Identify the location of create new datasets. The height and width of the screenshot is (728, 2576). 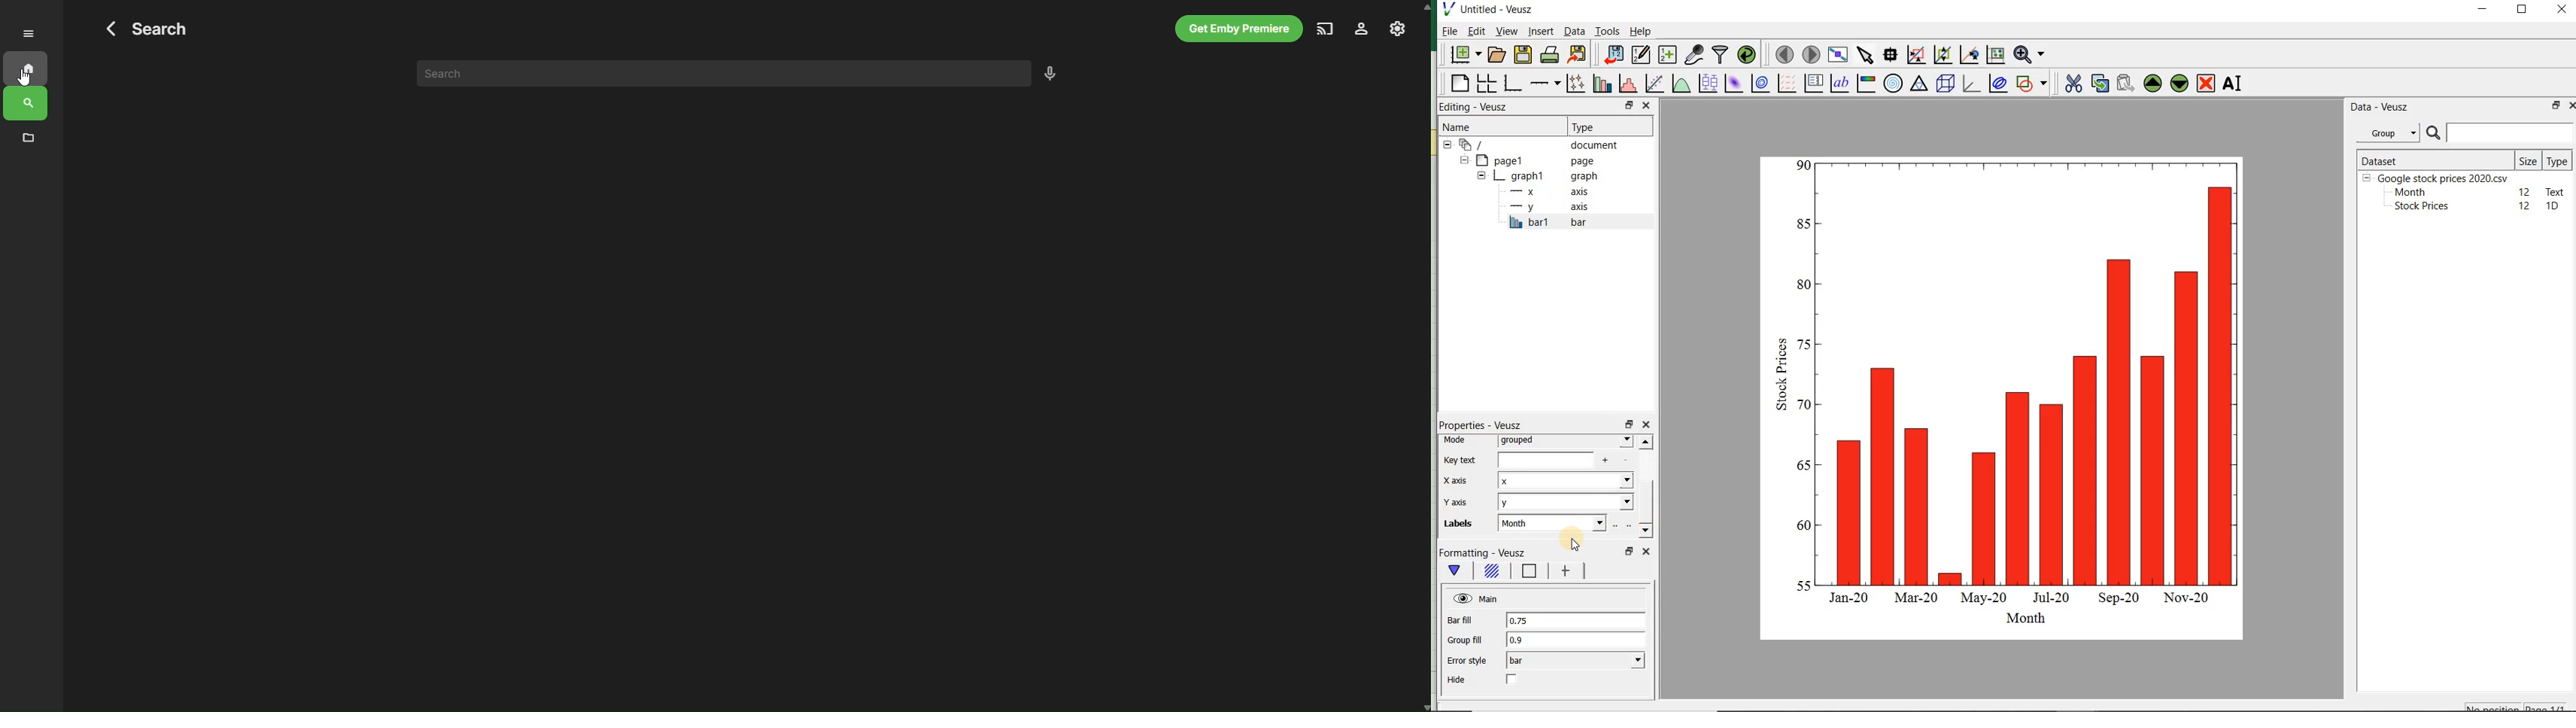
(1667, 55).